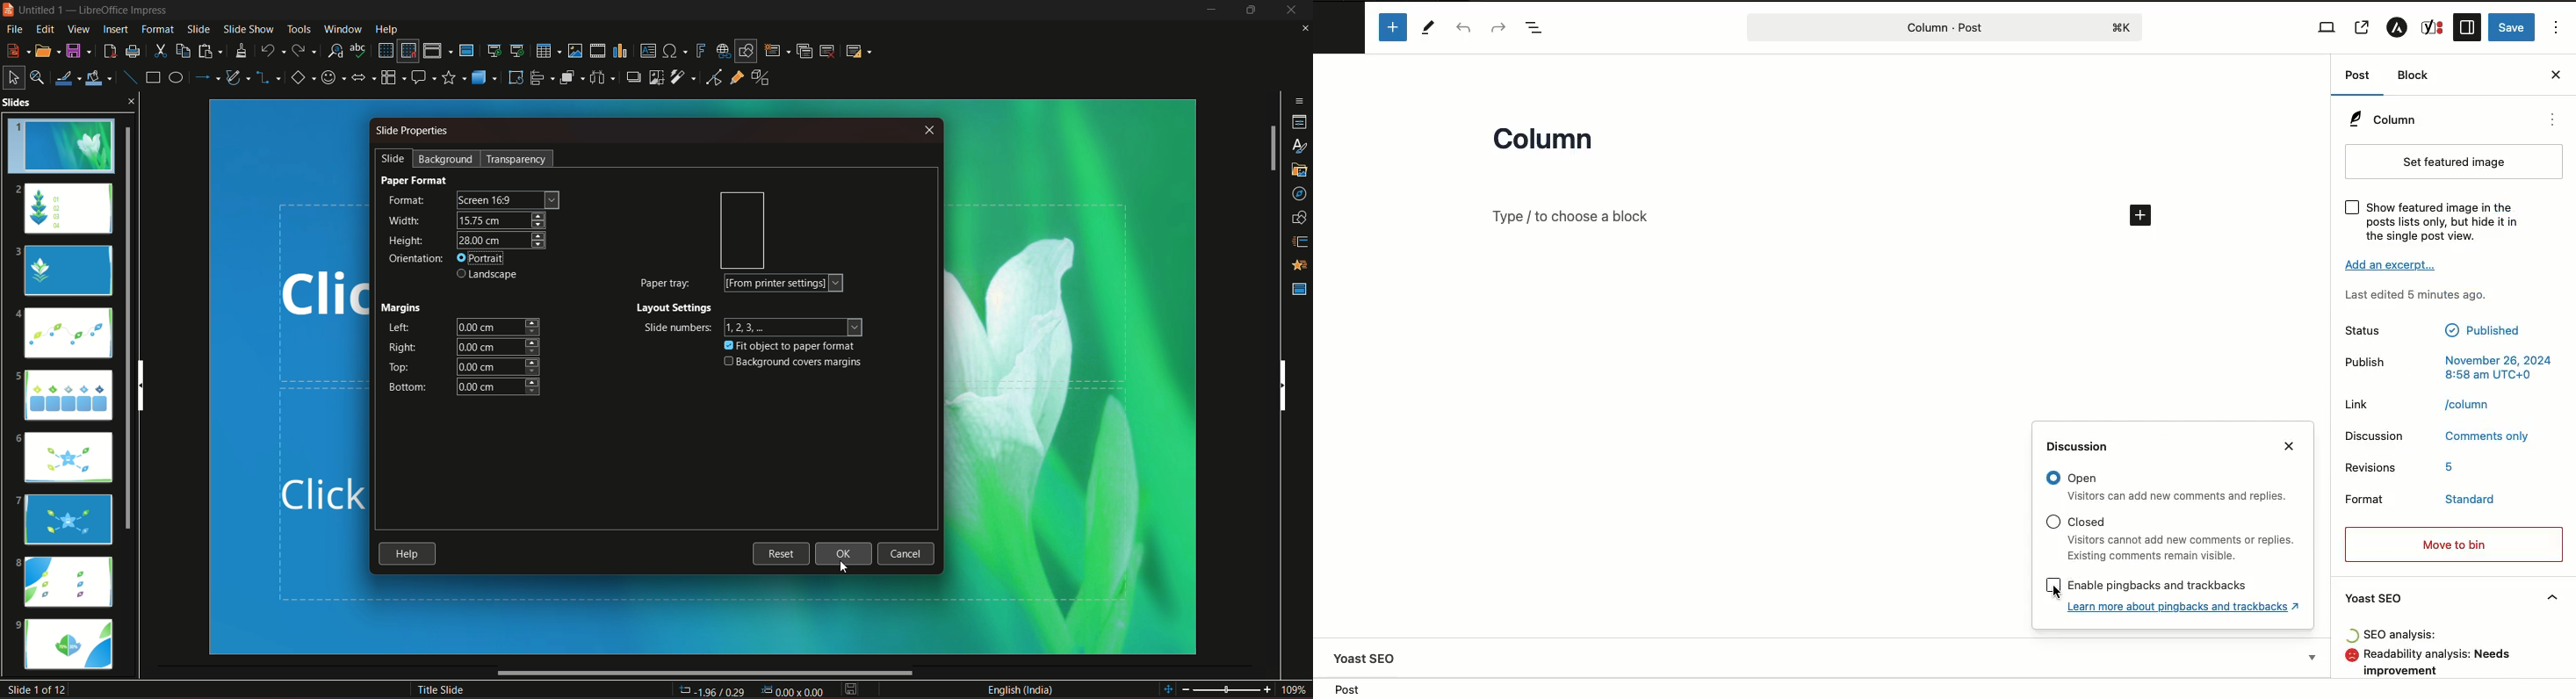 The height and width of the screenshot is (700, 2576). I want to click on Yoast SEO, so click(1365, 659).